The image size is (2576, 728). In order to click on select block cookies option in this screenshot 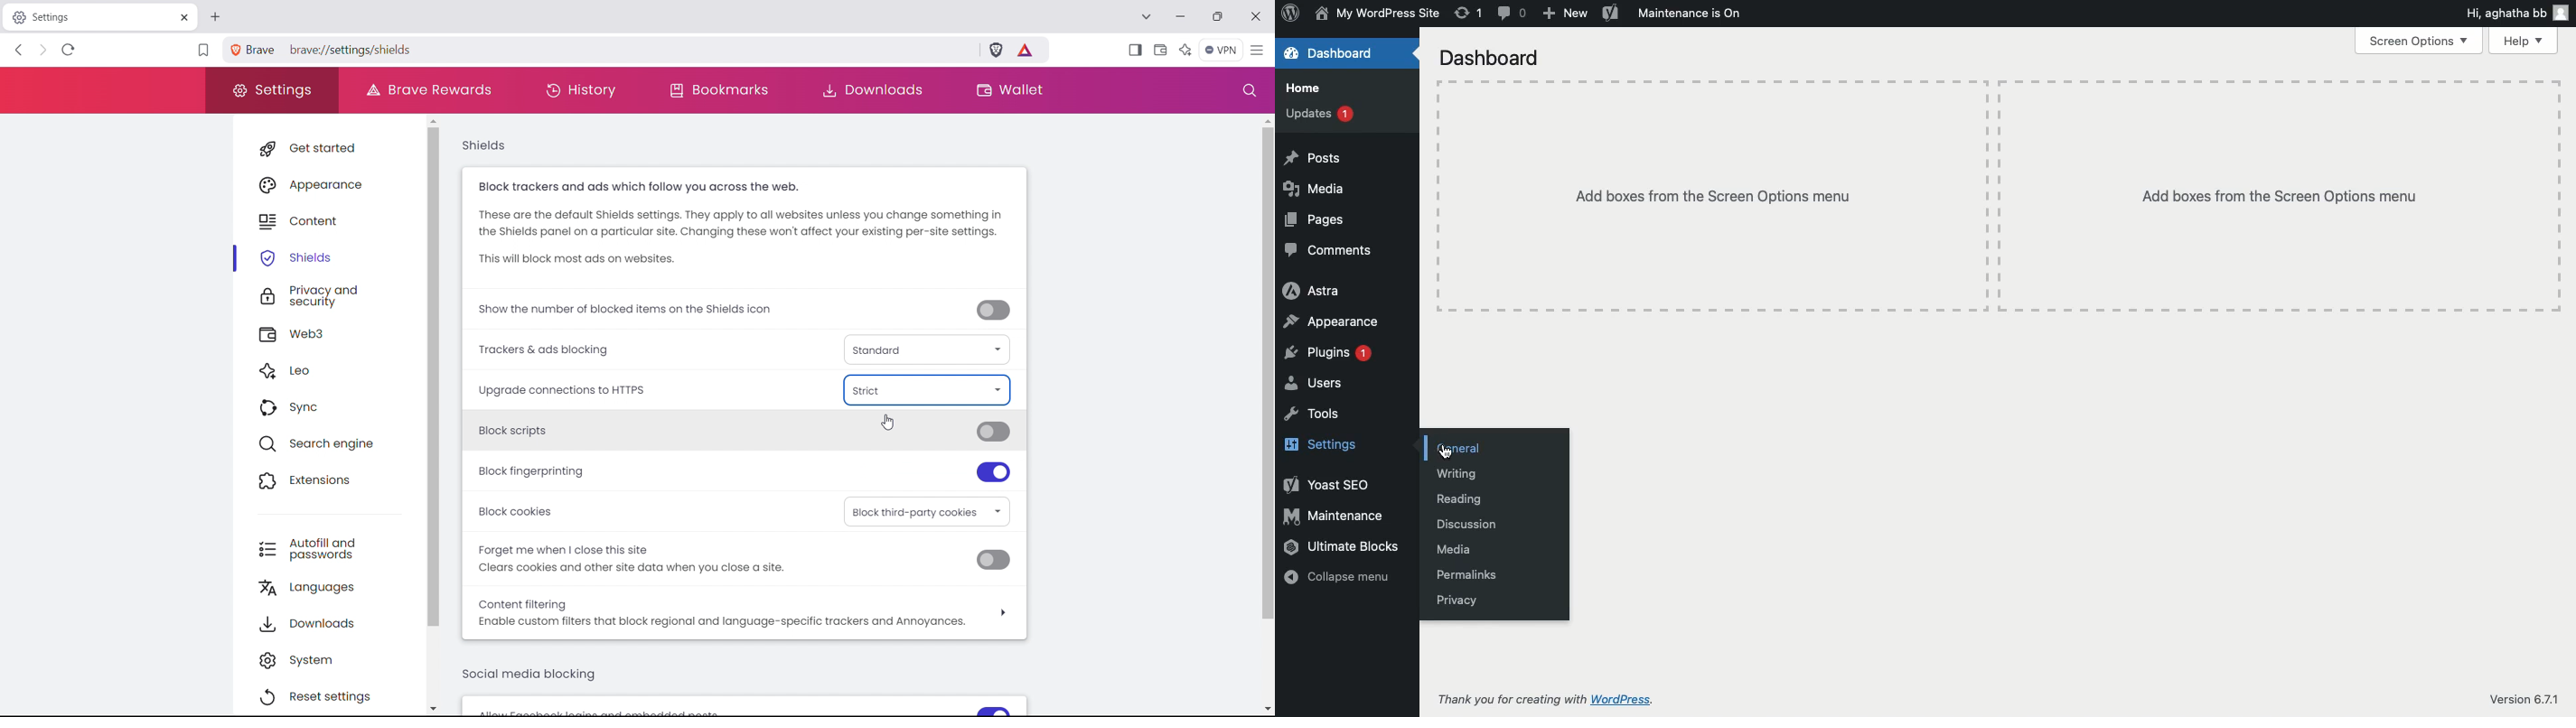, I will do `click(929, 511)`.